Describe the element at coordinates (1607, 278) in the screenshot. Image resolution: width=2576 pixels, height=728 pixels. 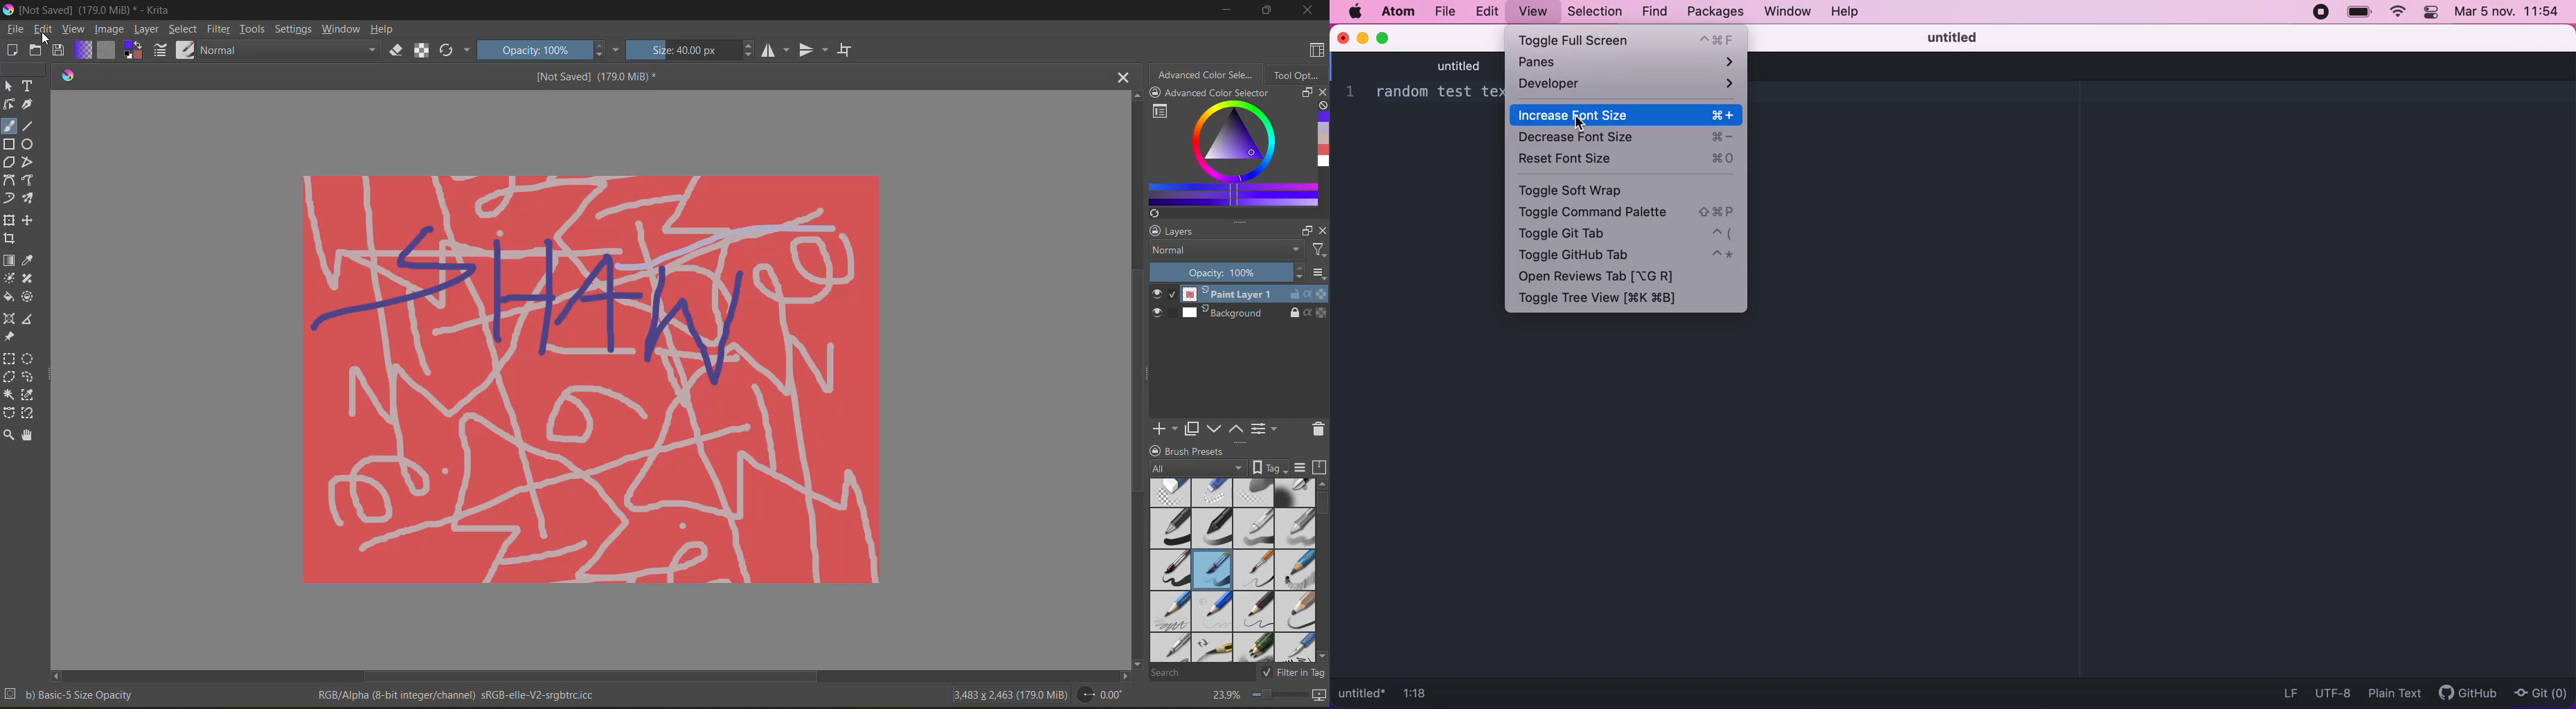
I see `open reviews tab` at that location.